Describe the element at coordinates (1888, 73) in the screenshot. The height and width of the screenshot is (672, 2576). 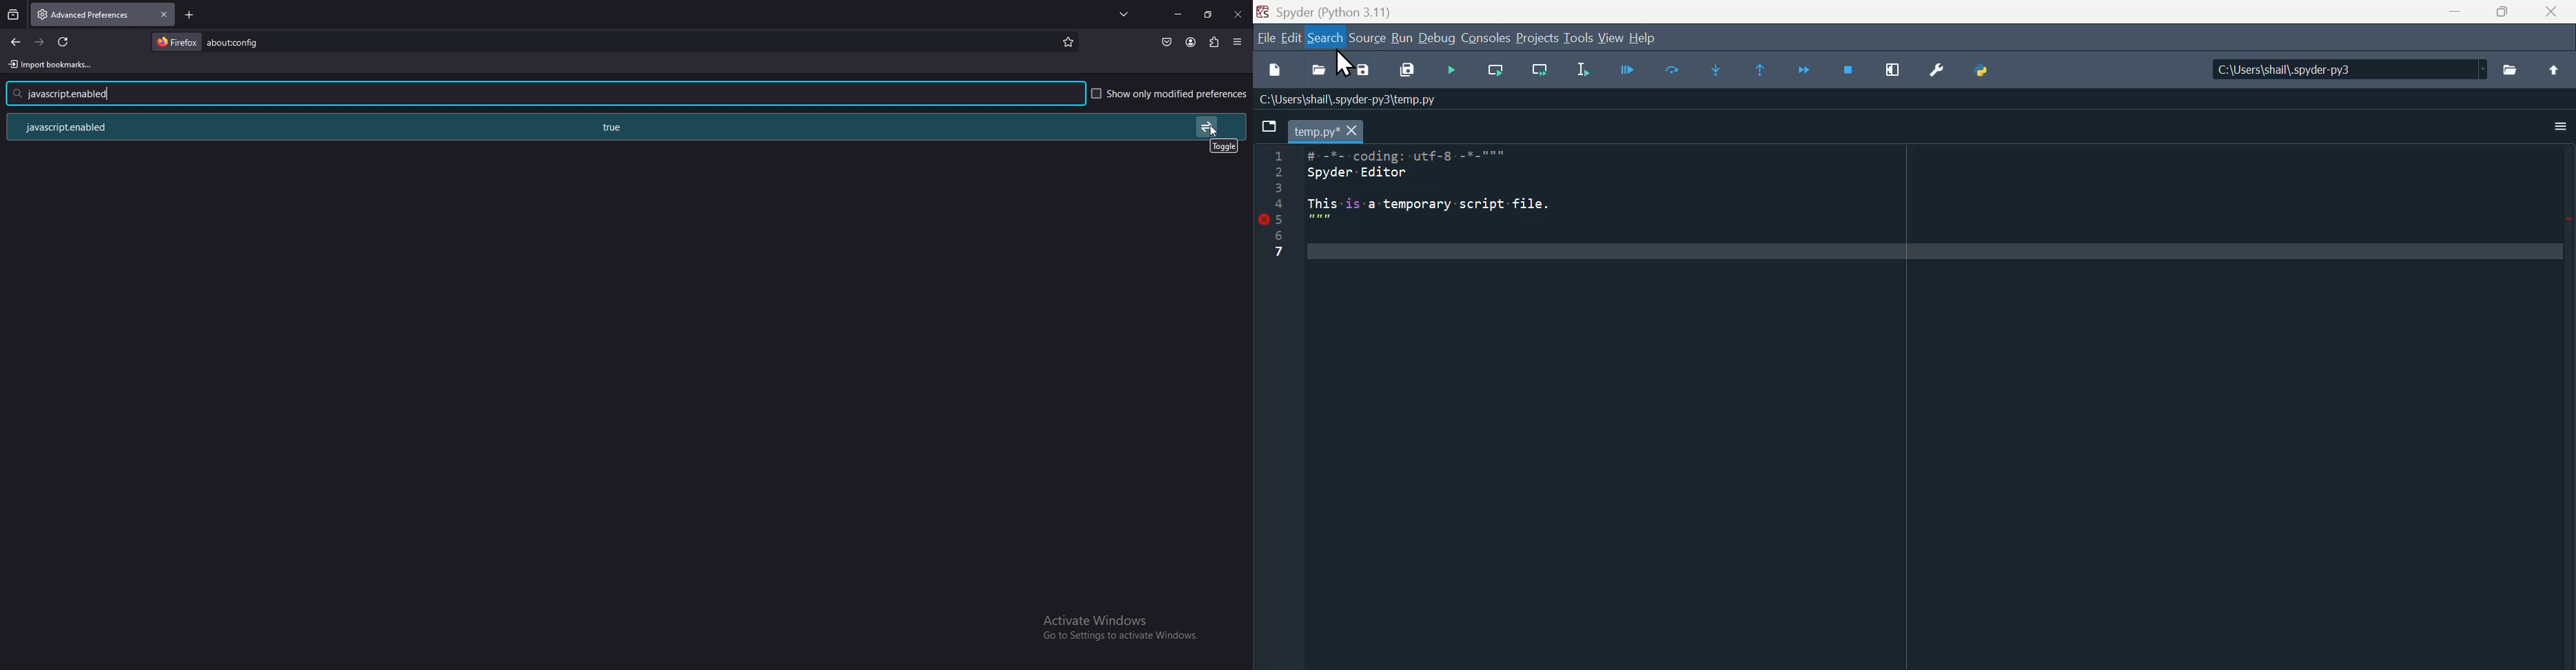
I see `Maximise current window` at that location.